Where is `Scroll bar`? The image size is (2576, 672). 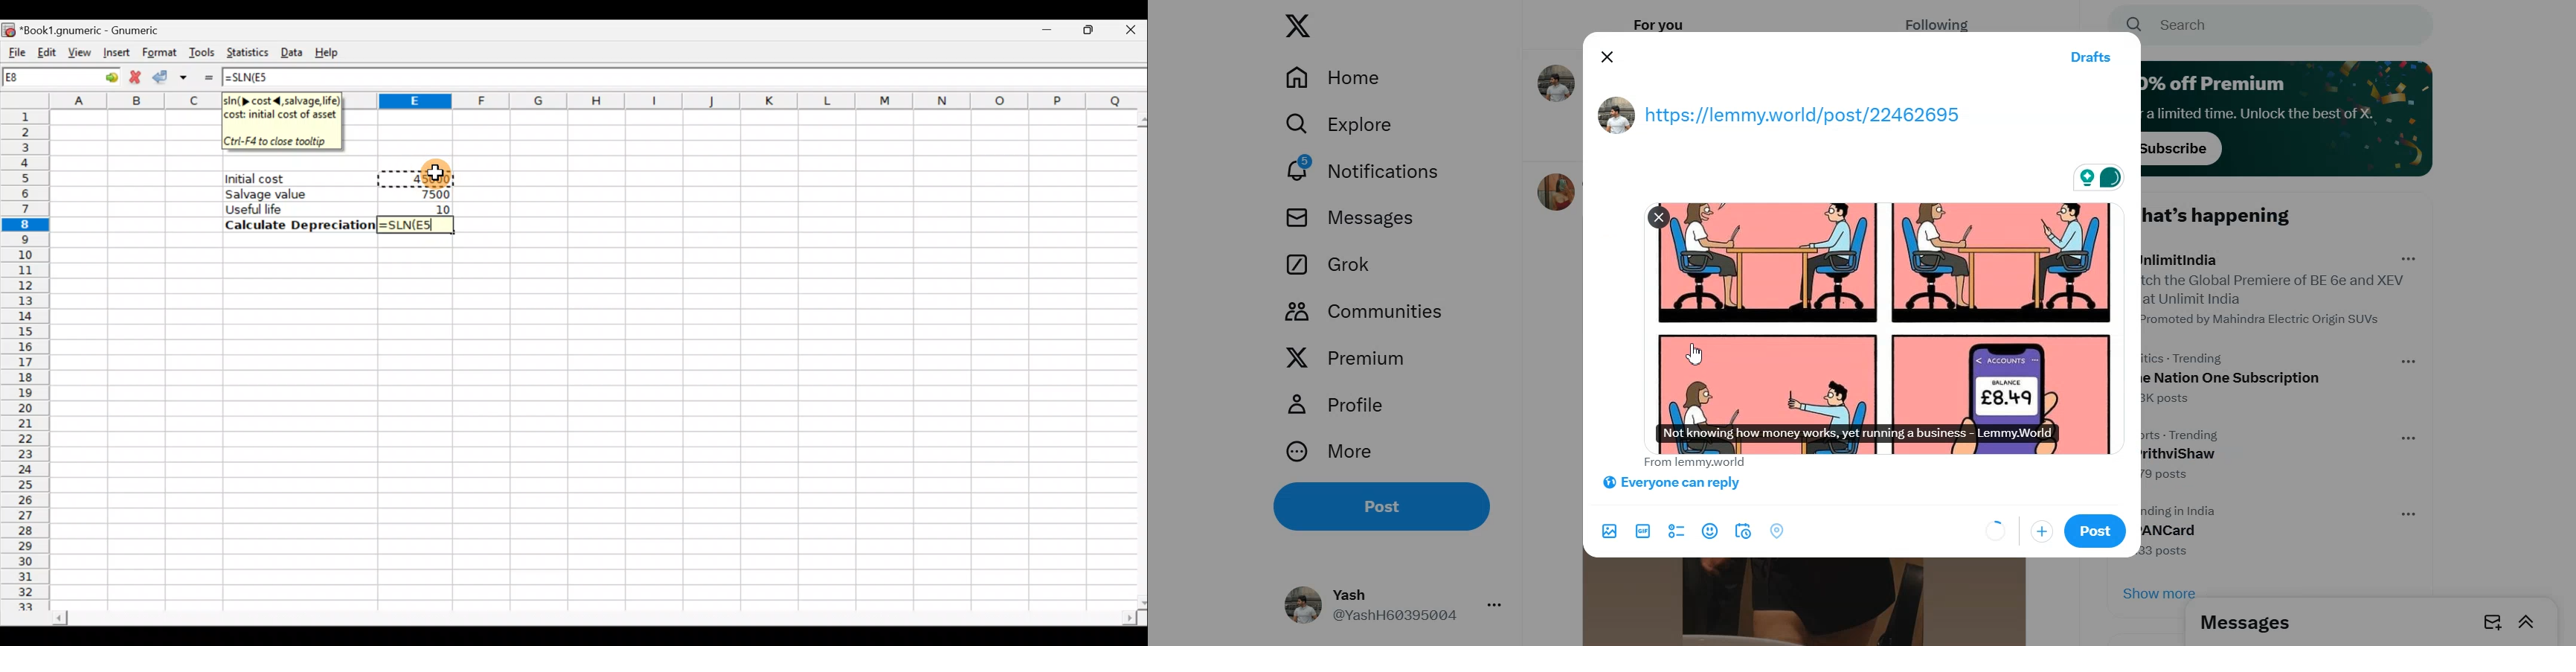
Scroll bar is located at coordinates (582, 615).